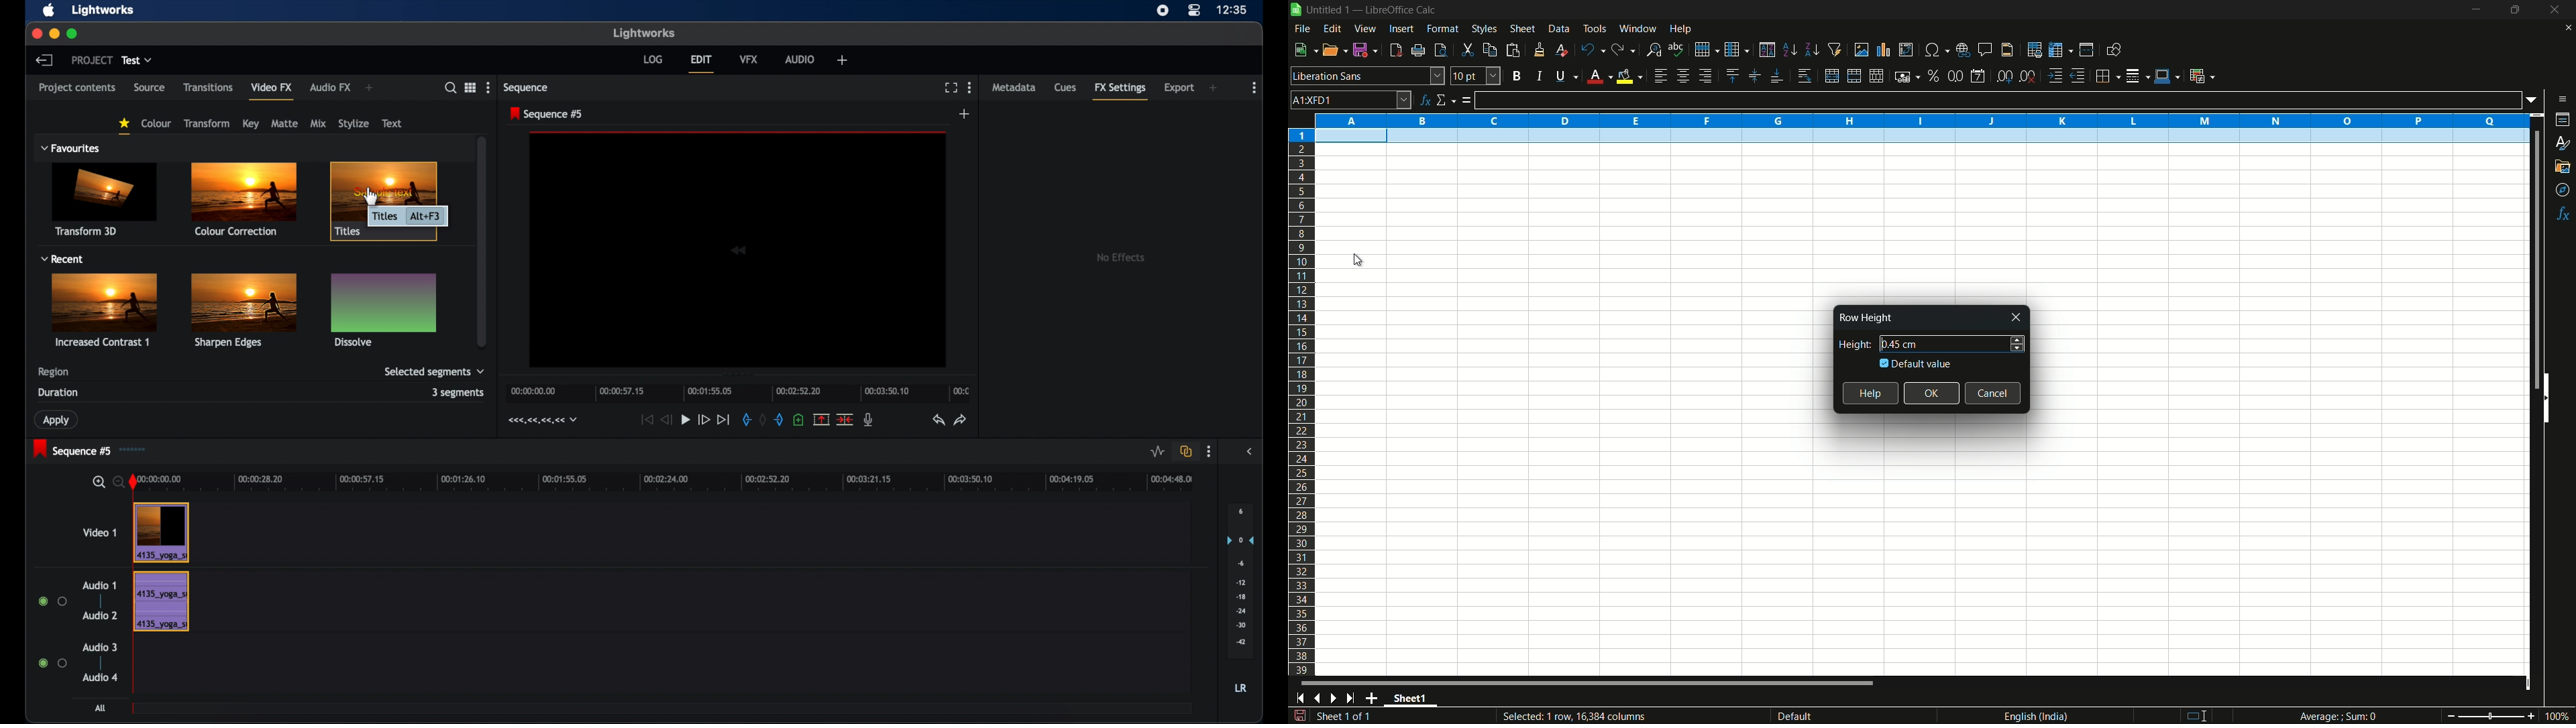 This screenshot has height=728, width=2576. Describe the element at coordinates (1767, 50) in the screenshot. I see `sort` at that location.